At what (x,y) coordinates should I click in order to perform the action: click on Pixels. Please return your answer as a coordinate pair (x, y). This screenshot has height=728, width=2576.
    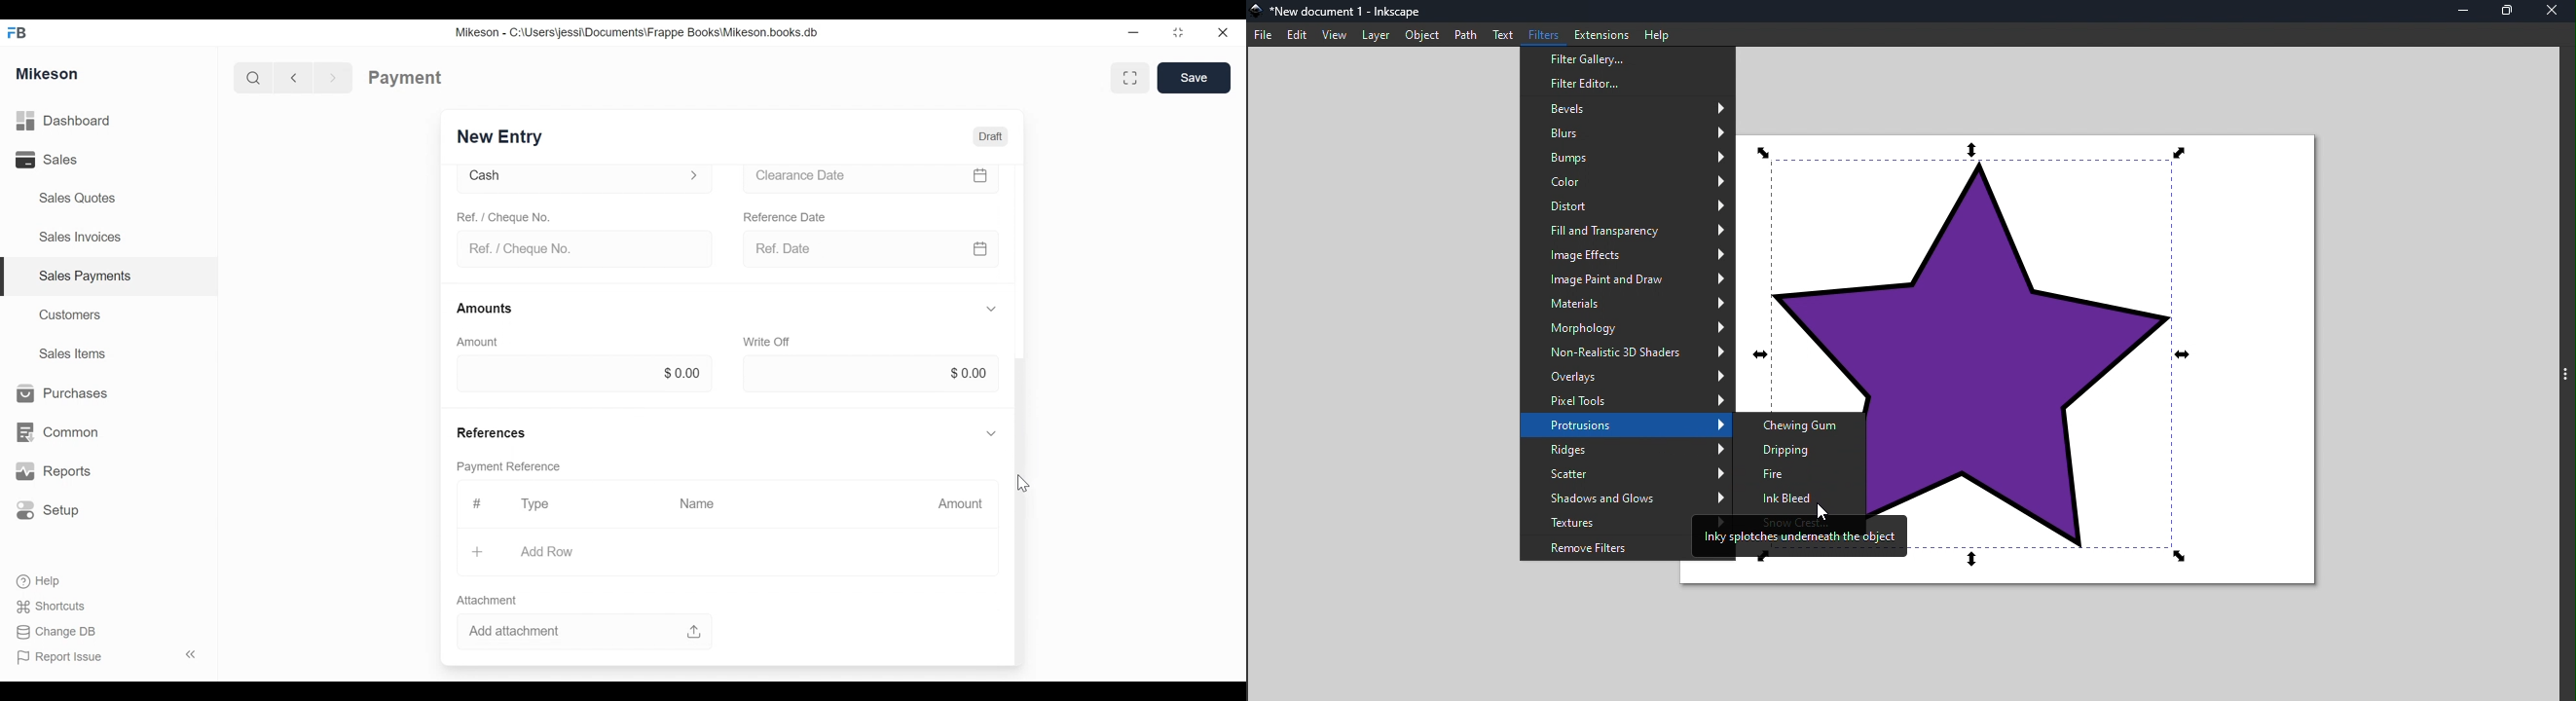
    Looking at the image, I should click on (1628, 403).